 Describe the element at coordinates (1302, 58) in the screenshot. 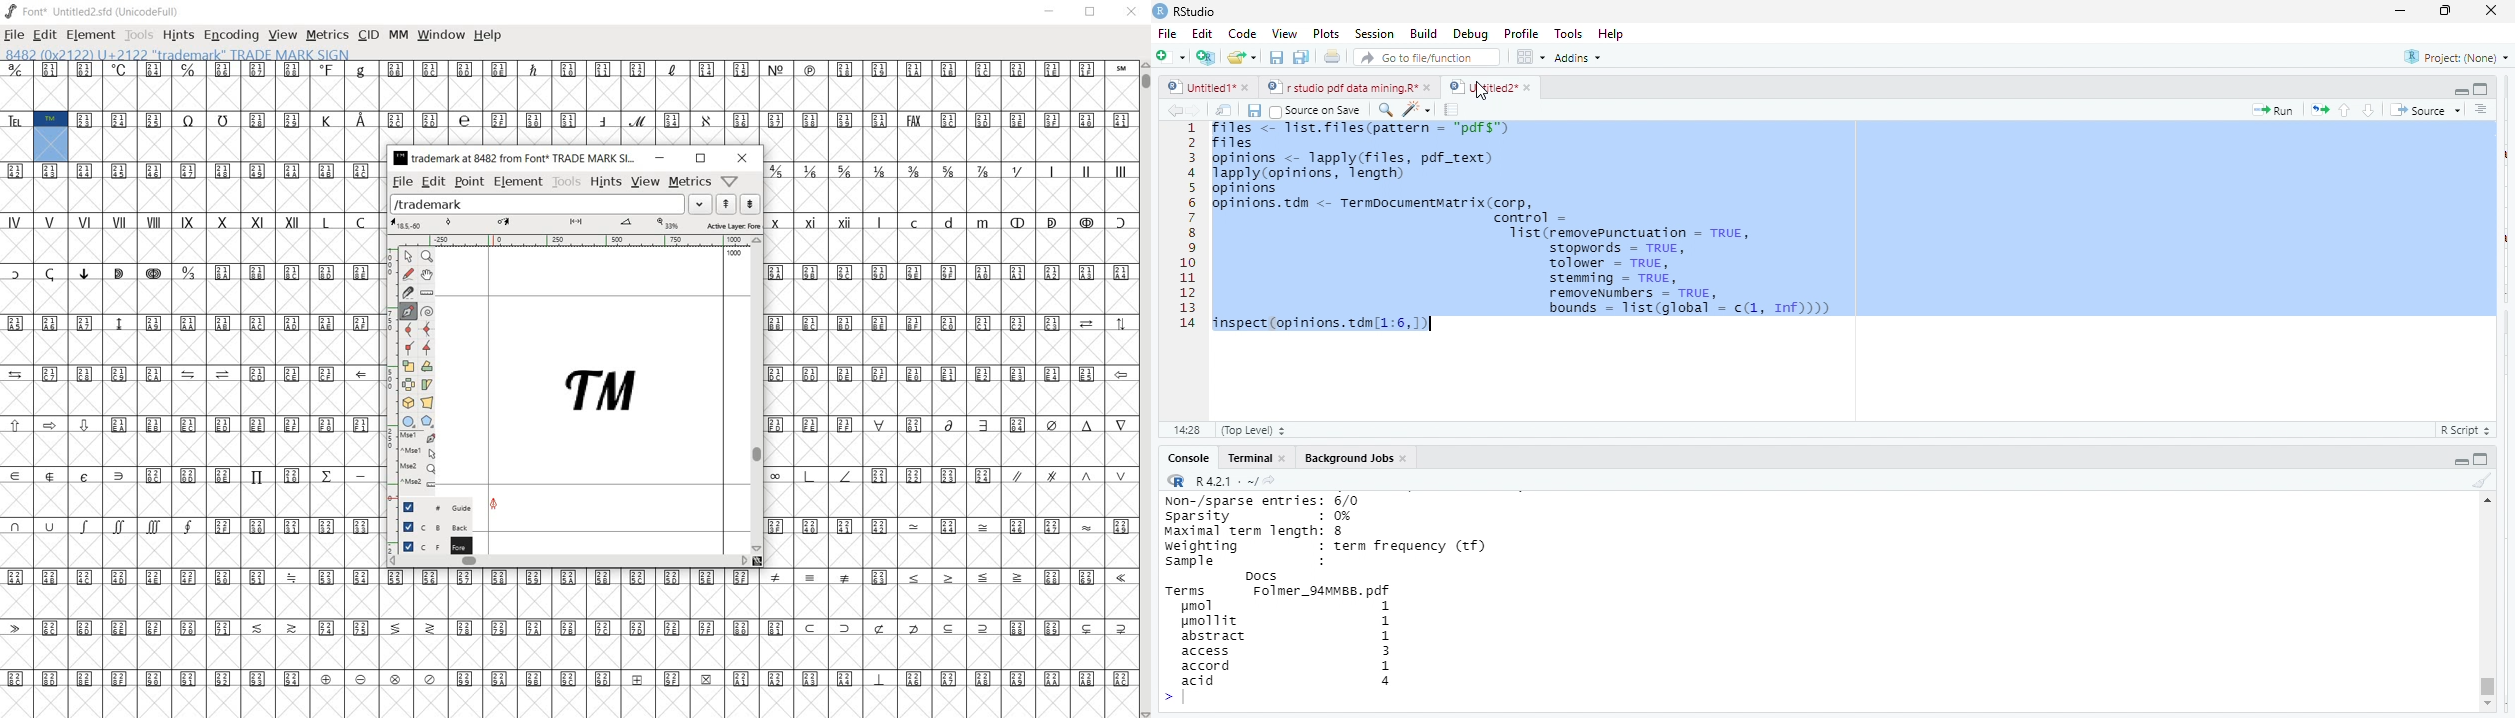

I see `save all open documents` at that location.